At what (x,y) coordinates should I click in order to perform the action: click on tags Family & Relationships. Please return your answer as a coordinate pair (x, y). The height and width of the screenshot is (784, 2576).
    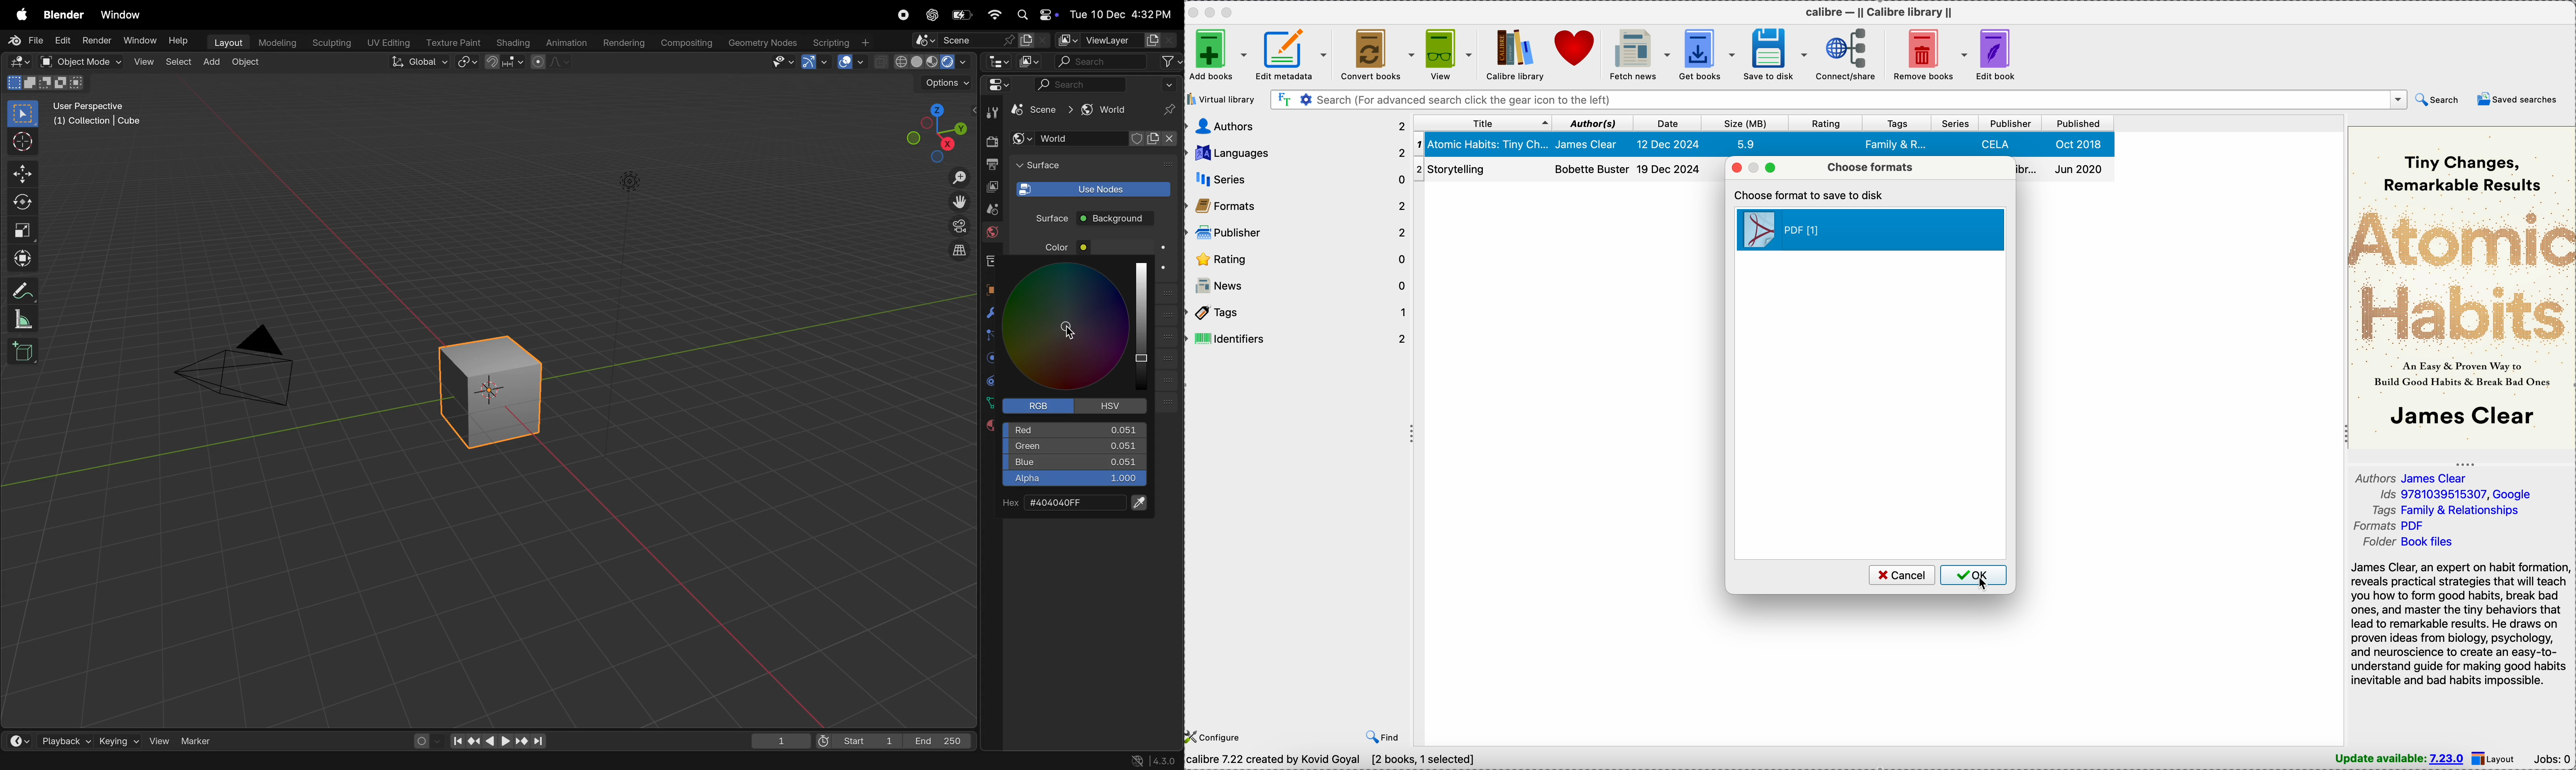
    Looking at the image, I should click on (2446, 510).